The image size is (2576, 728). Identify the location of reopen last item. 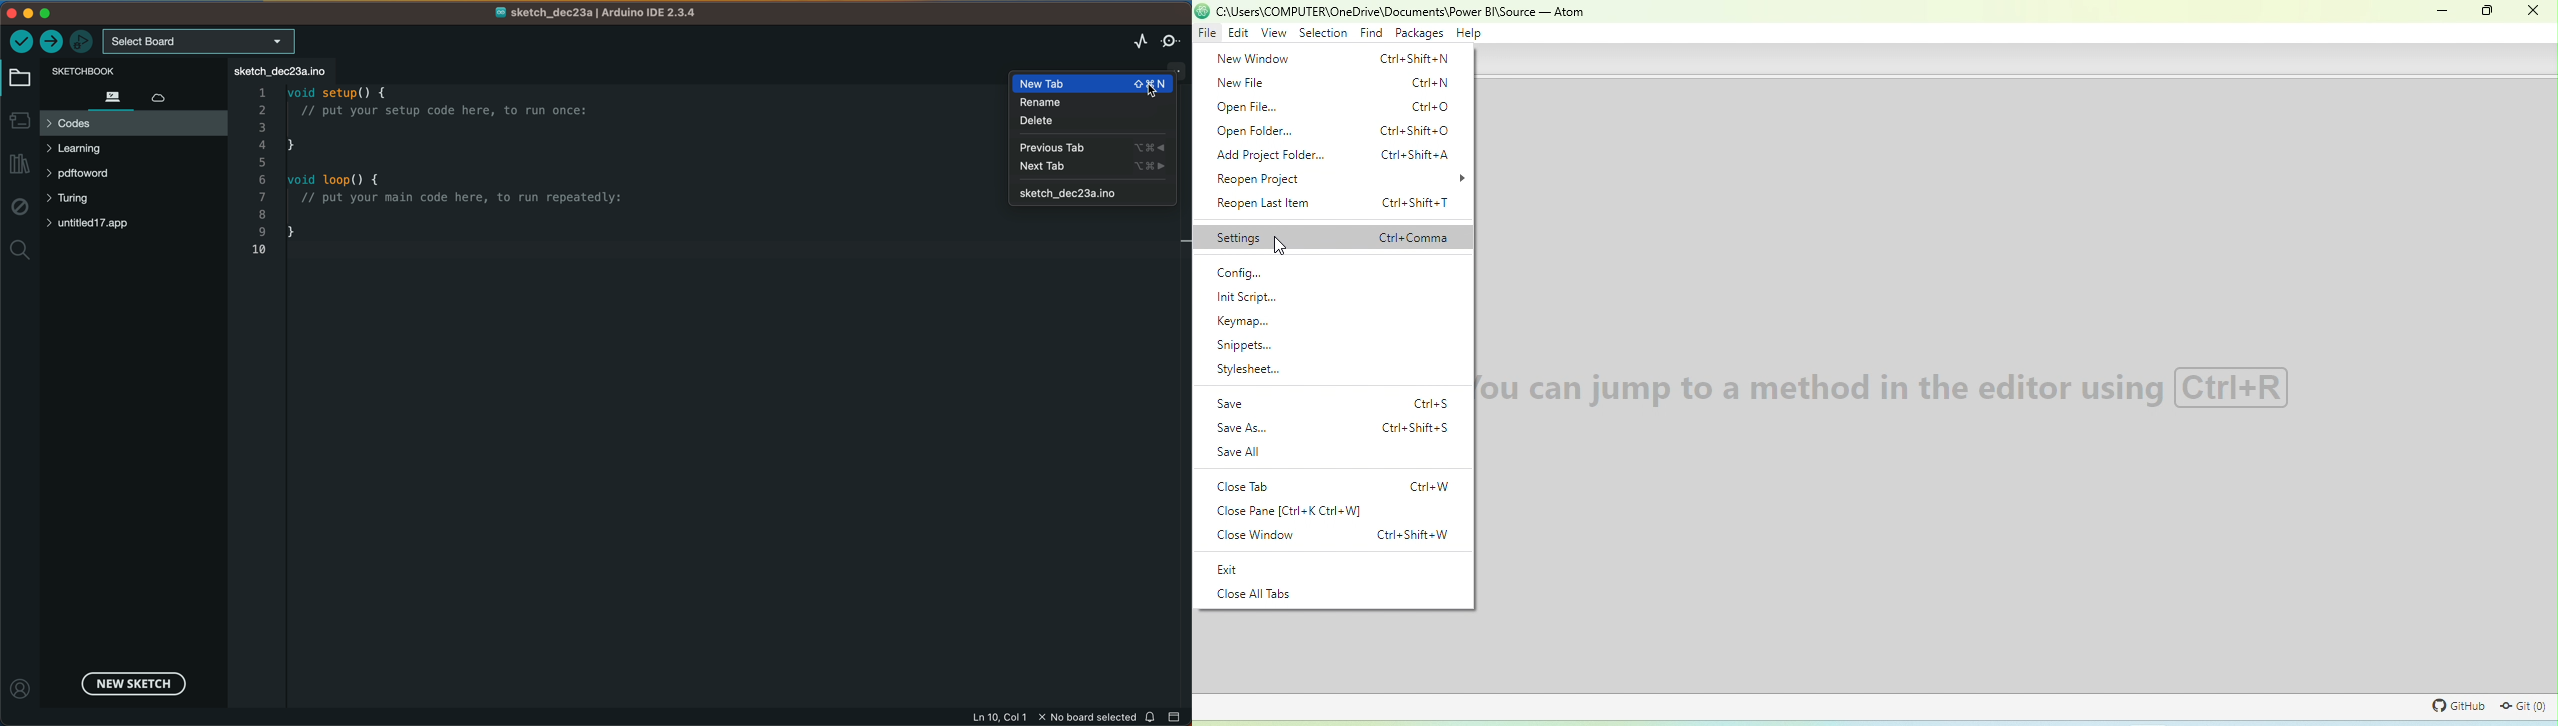
(1333, 203).